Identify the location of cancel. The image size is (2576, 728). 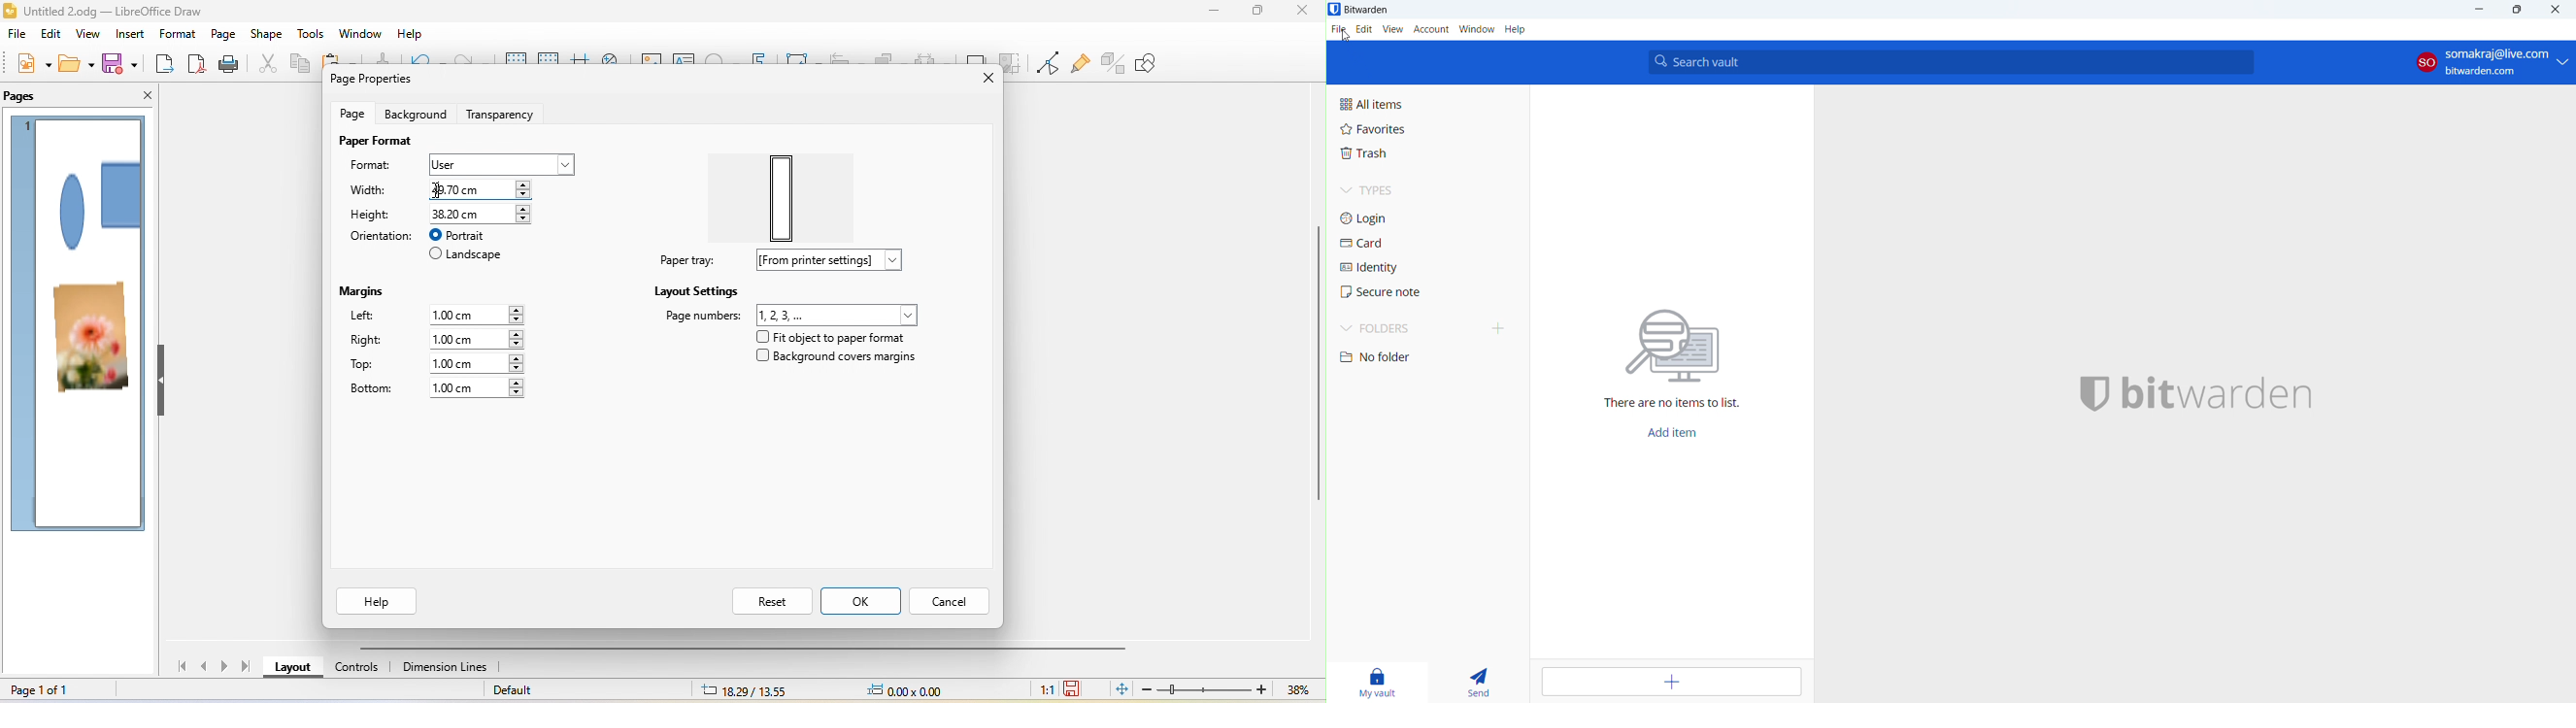
(953, 600).